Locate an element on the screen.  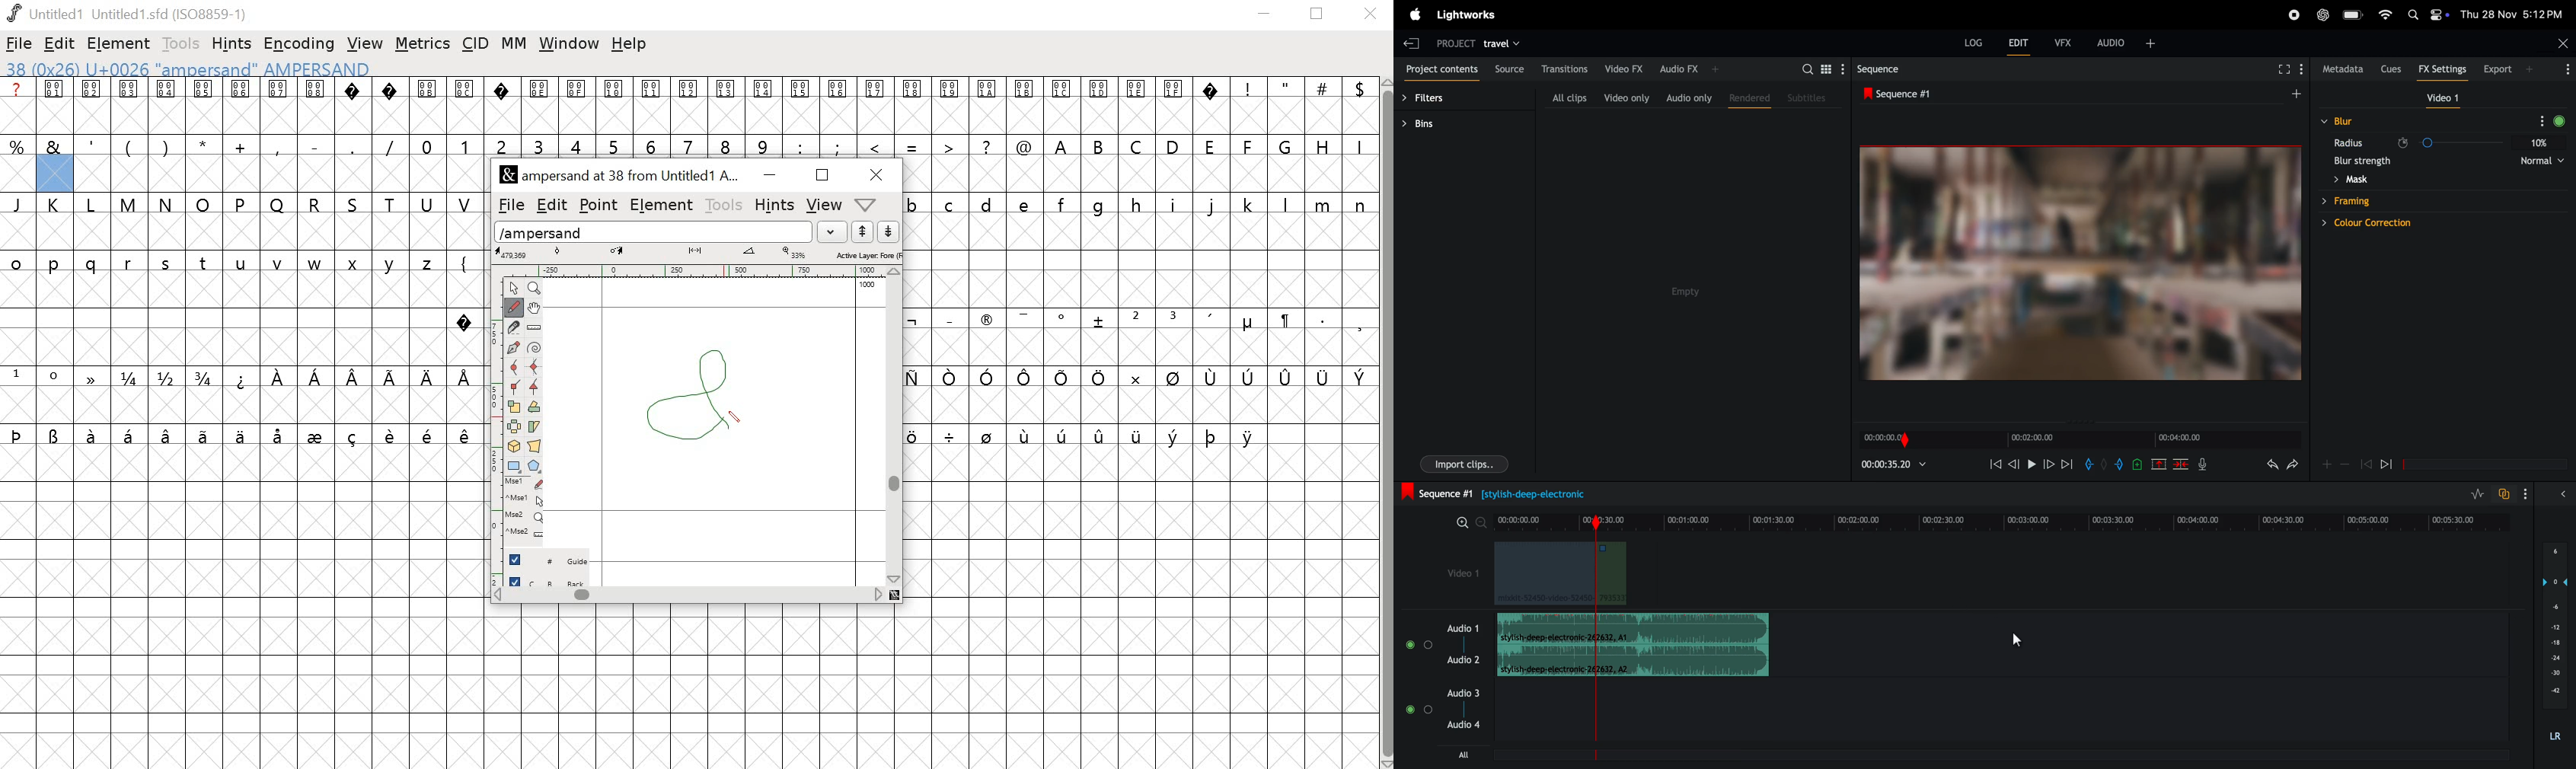
audio 1 and 2 is located at coordinates (1463, 627).